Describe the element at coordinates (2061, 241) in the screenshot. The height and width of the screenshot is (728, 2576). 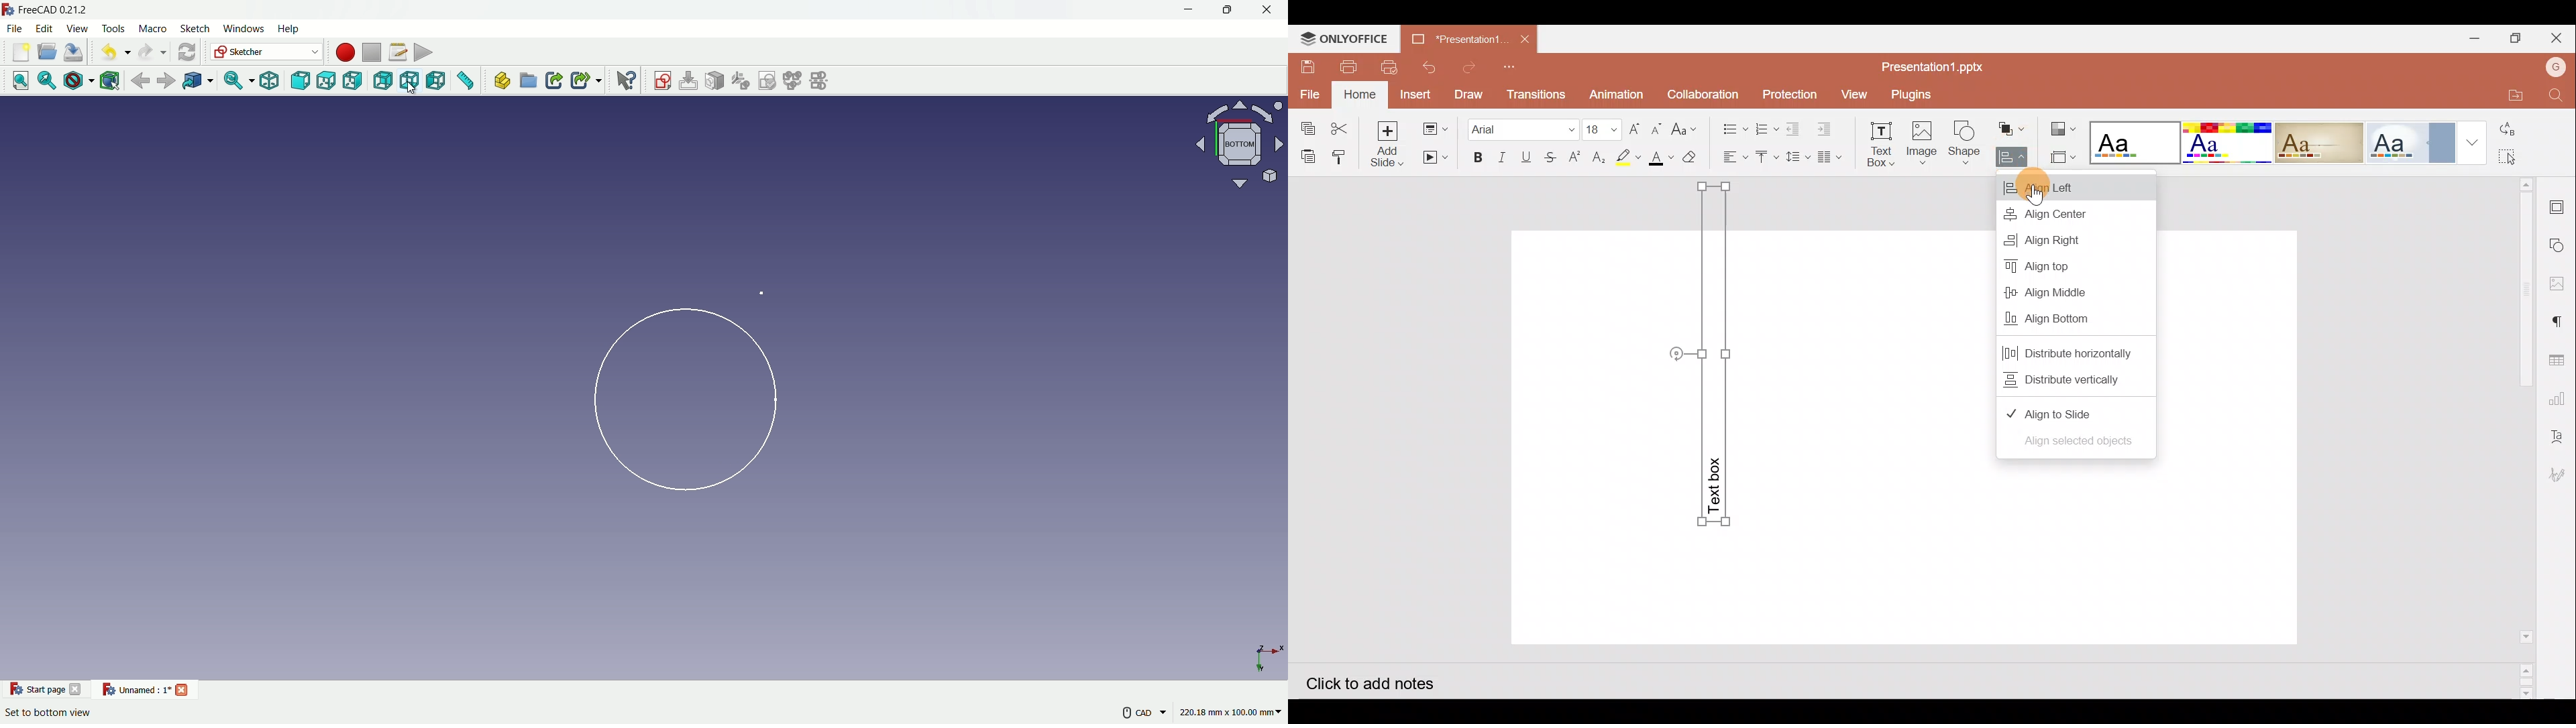
I see `Align right` at that location.